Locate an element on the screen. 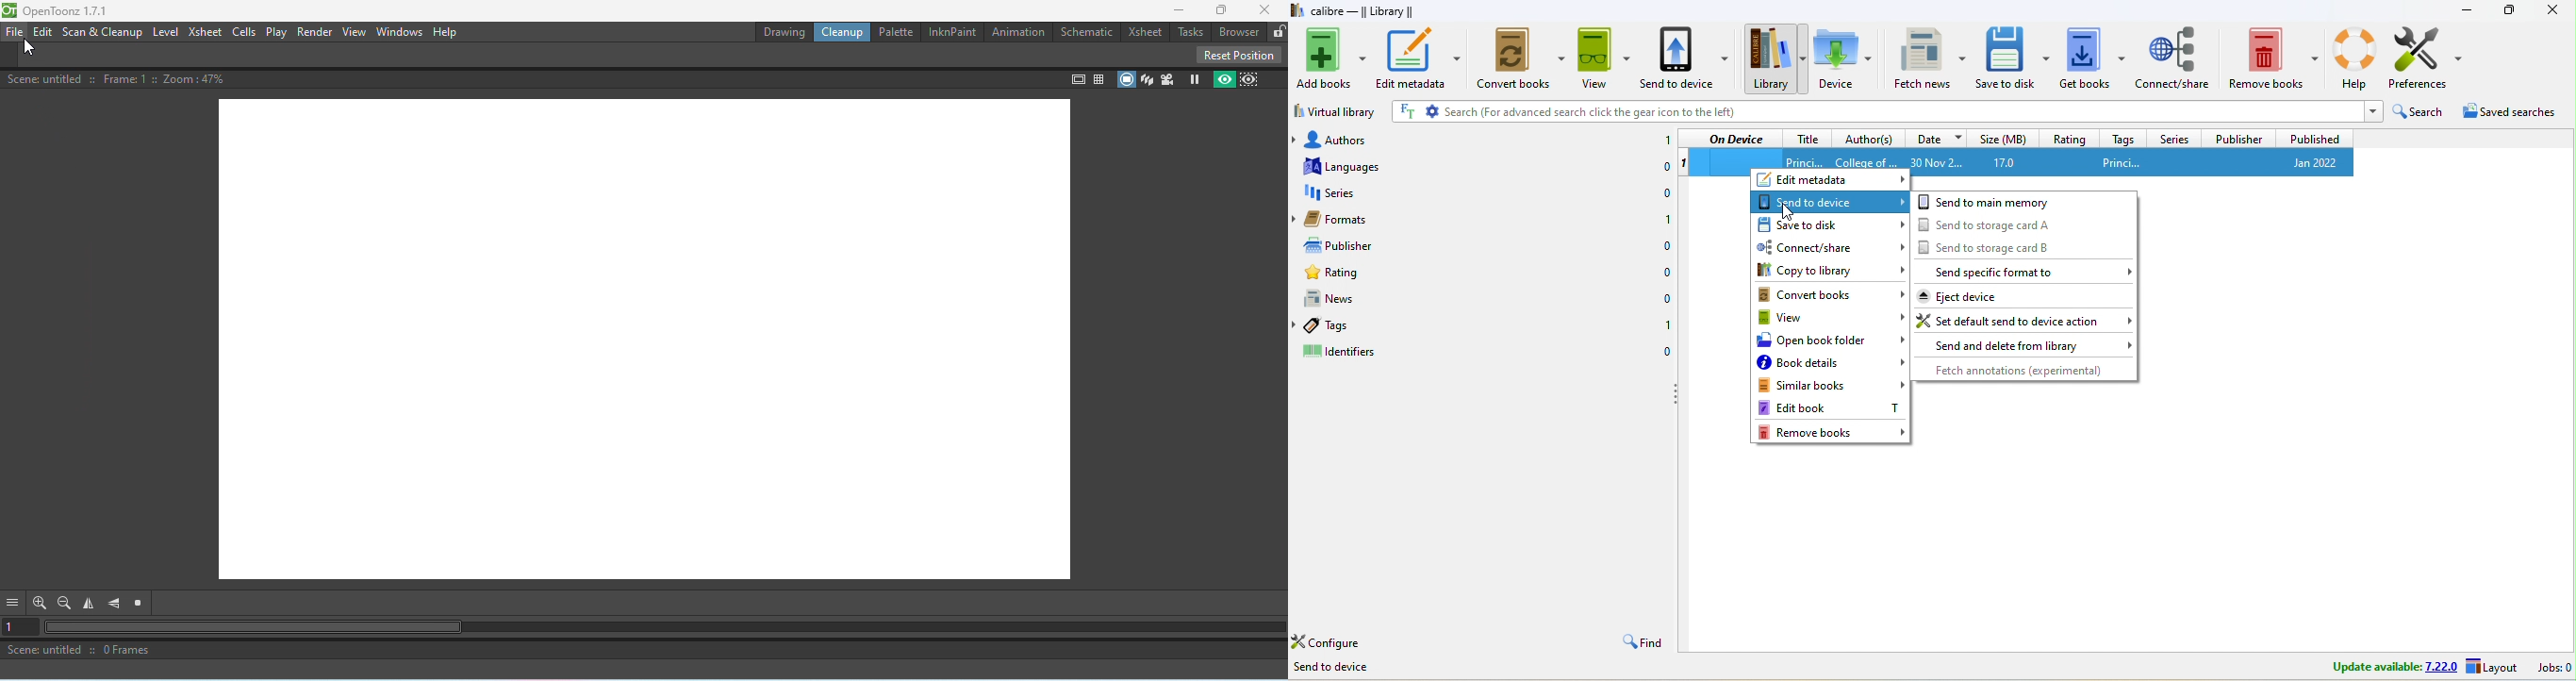 This screenshot has width=2576, height=700. 1 is located at coordinates (1664, 141).